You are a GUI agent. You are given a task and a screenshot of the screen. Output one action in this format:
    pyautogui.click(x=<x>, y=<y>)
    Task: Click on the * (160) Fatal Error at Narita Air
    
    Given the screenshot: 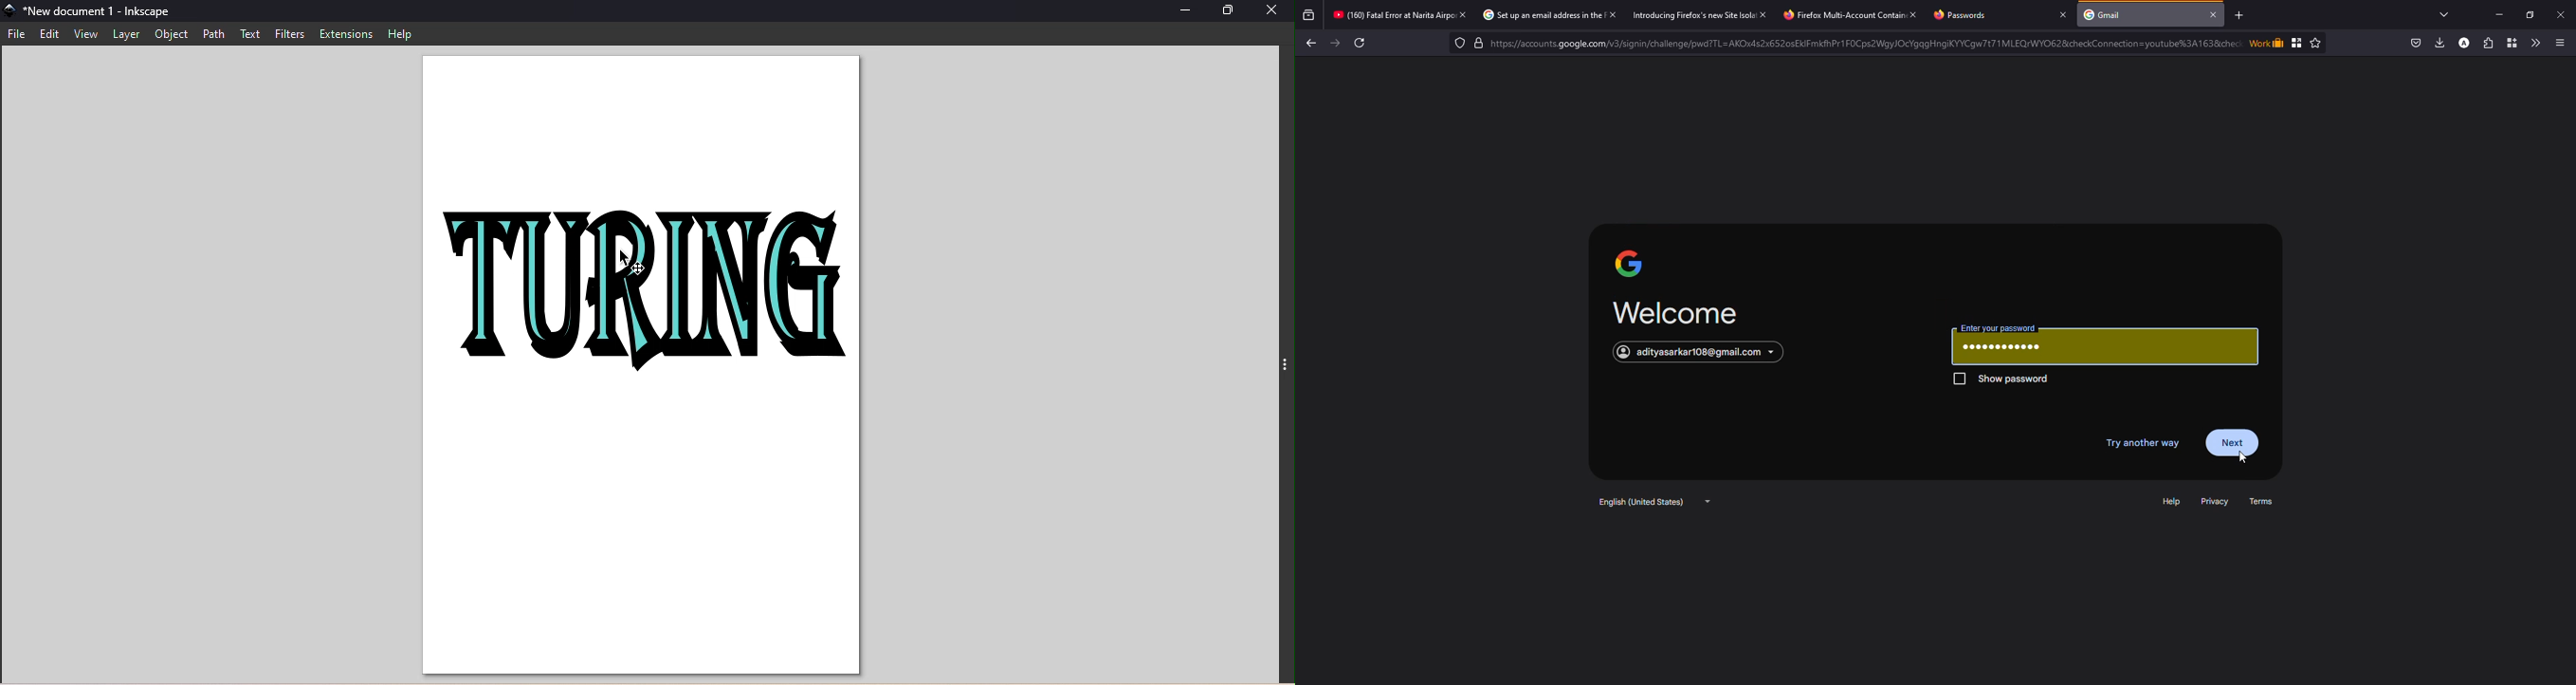 What is the action you would take?
    pyautogui.click(x=1389, y=15)
    